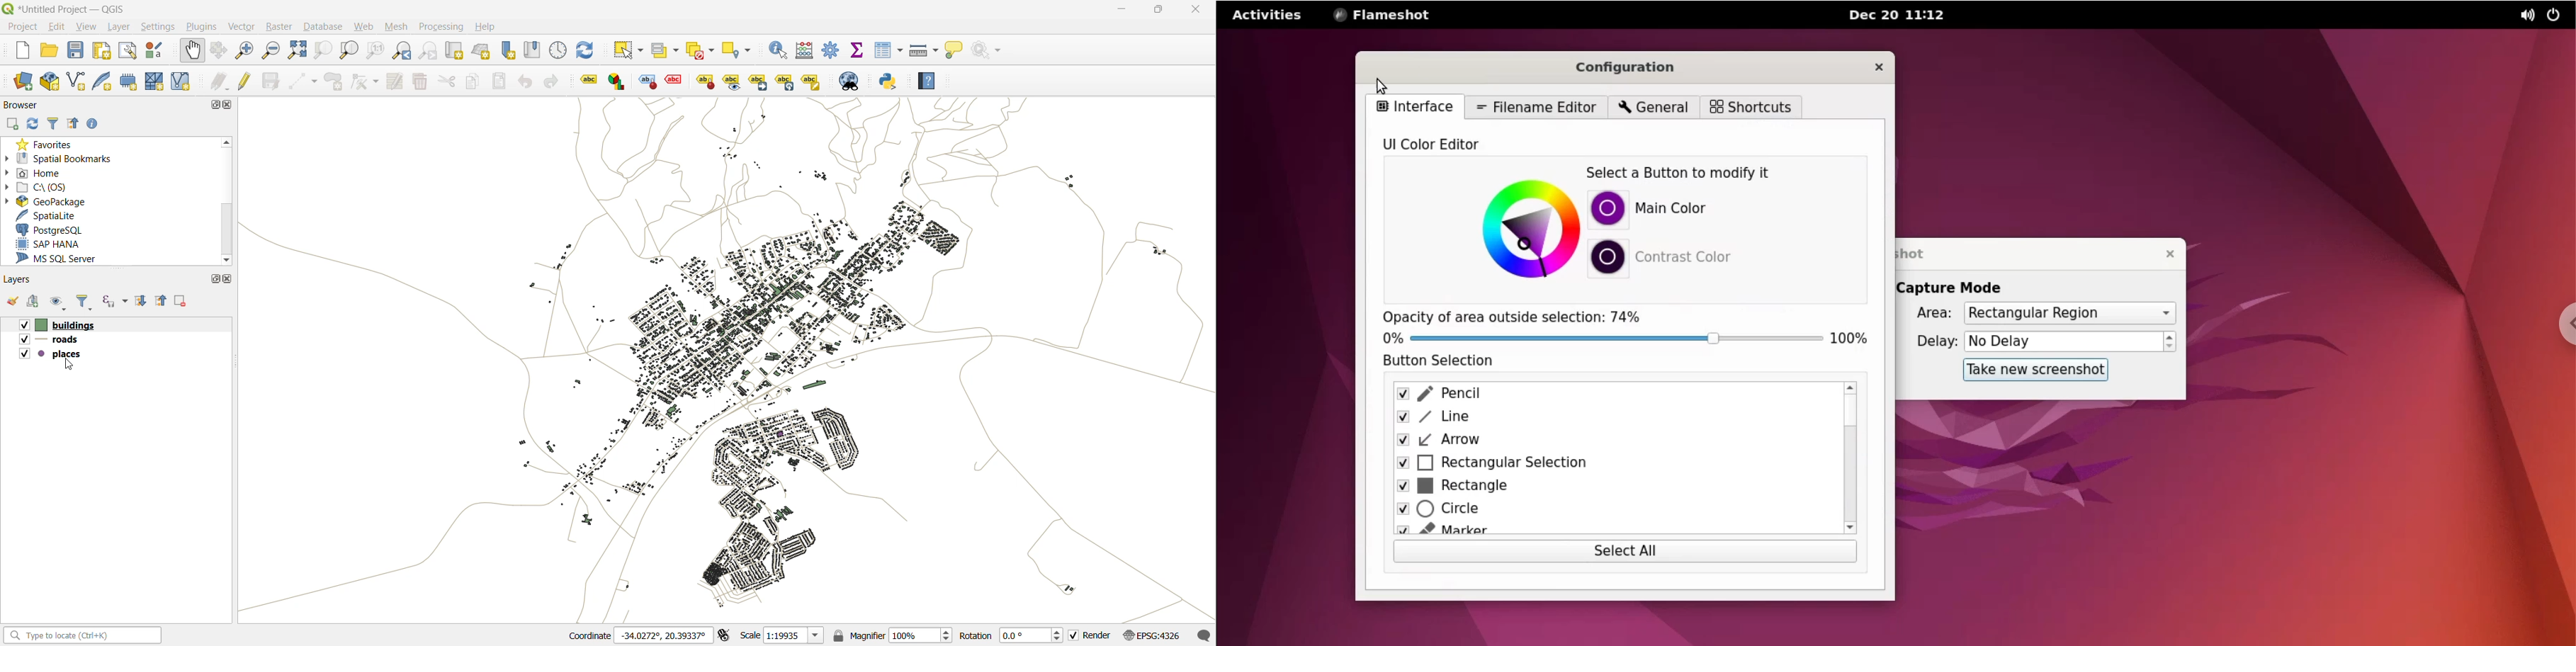  What do you see at coordinates (83, 302) in the screenshot?
I see `filter` at bounding box center [83, 302].